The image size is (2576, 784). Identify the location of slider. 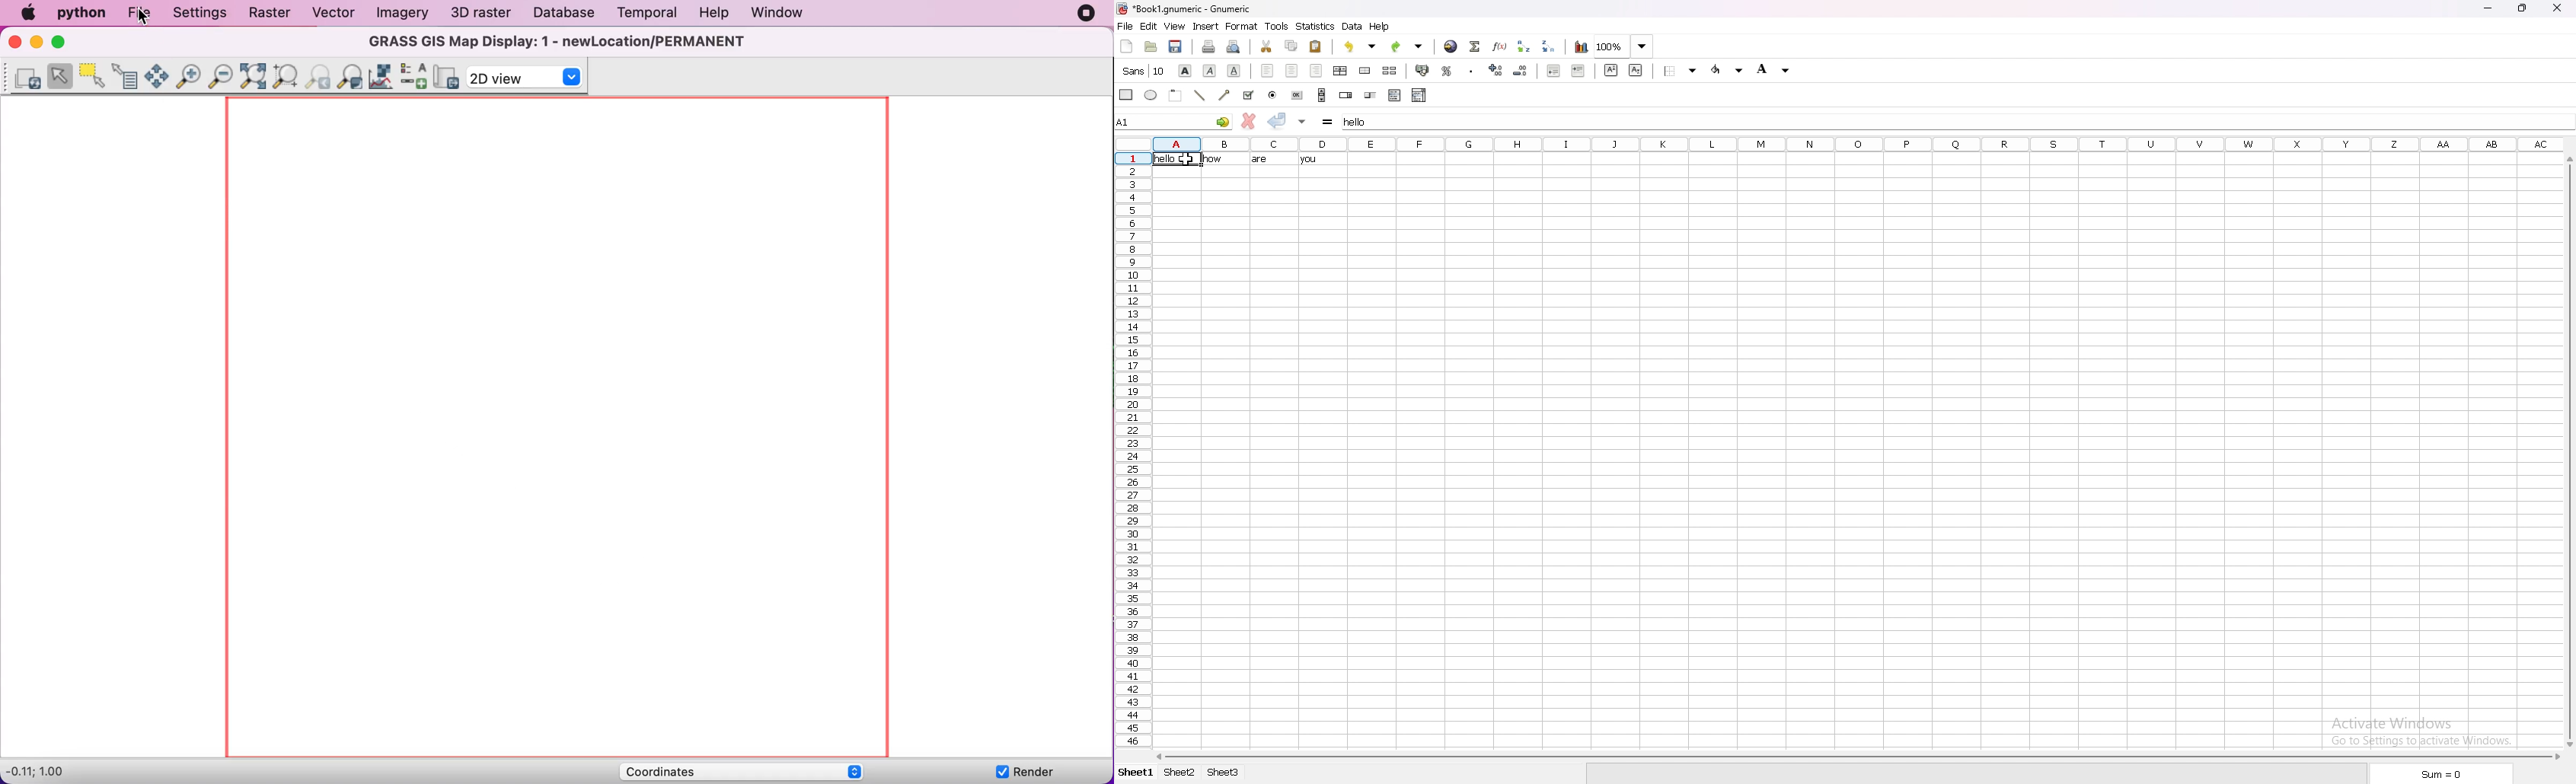
(1371, 95).